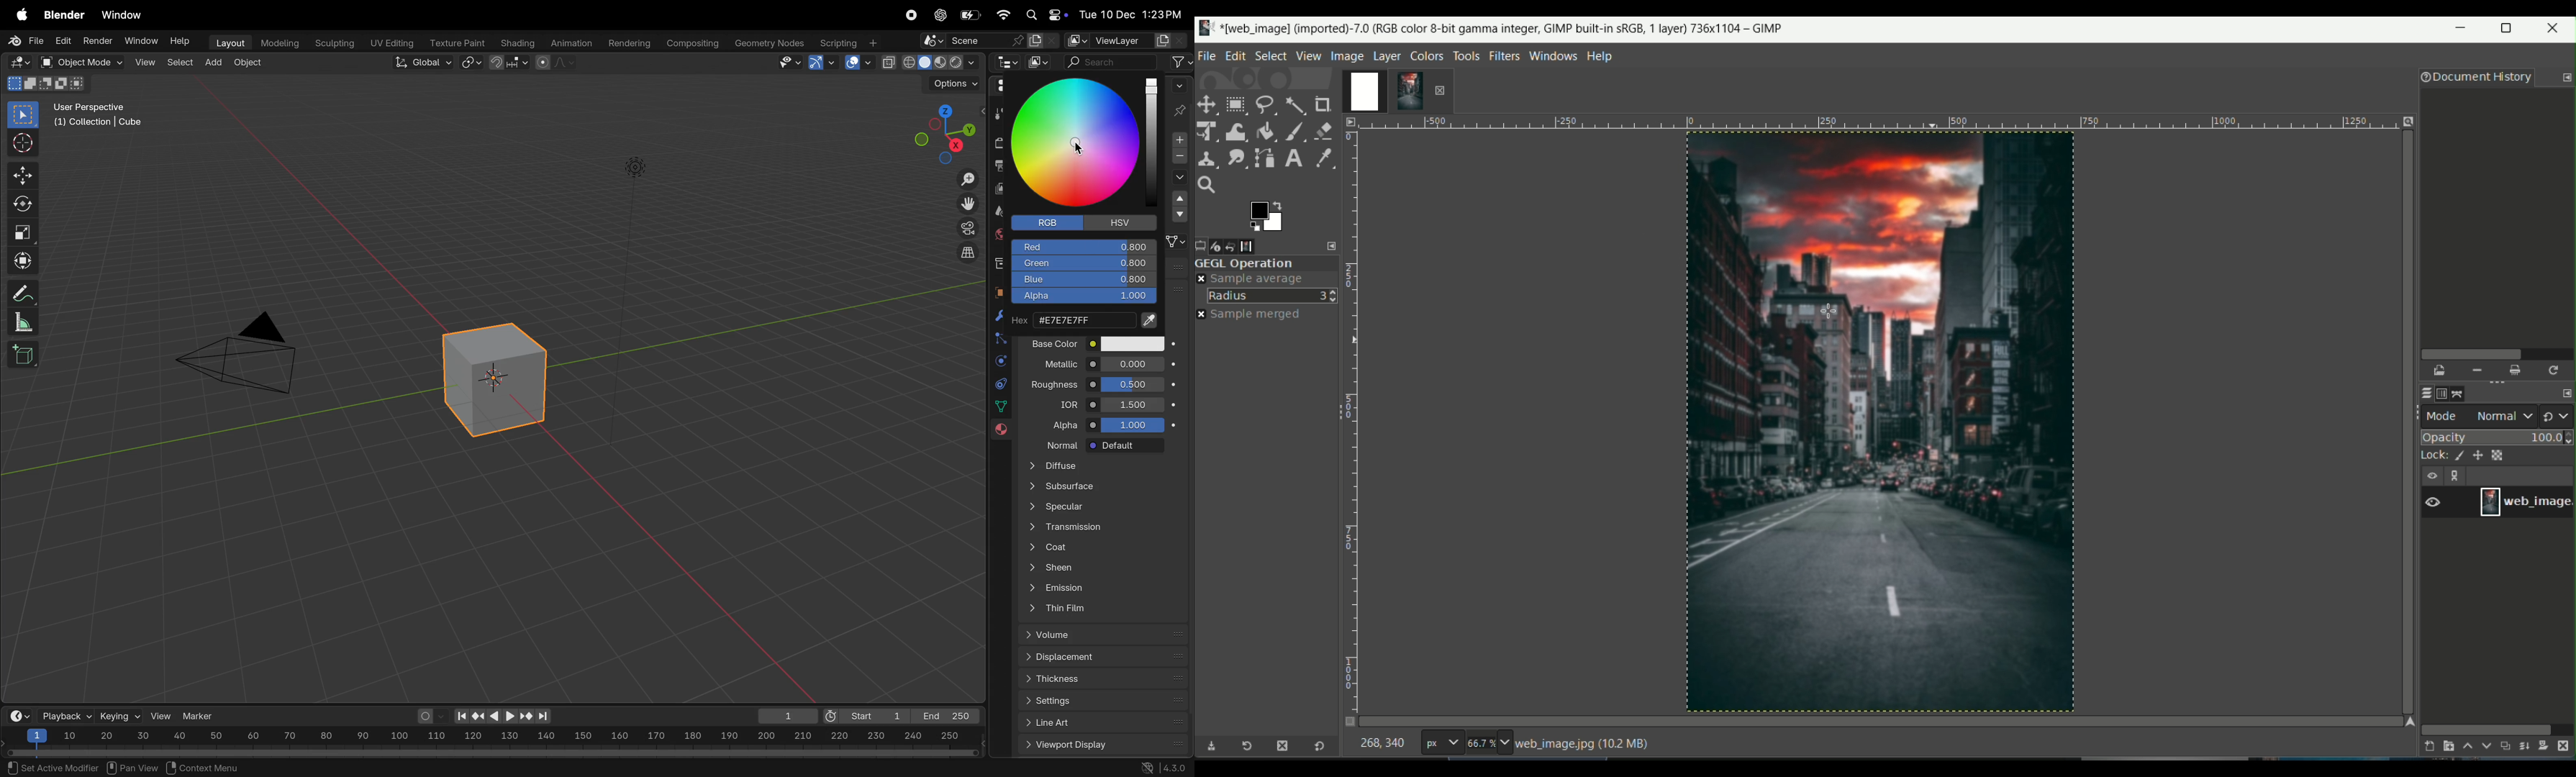 This screenshot has height=784, width=2576. Describe the element at coordinates (1325, 104) in the screenshot. I see `crop tool` at that location.